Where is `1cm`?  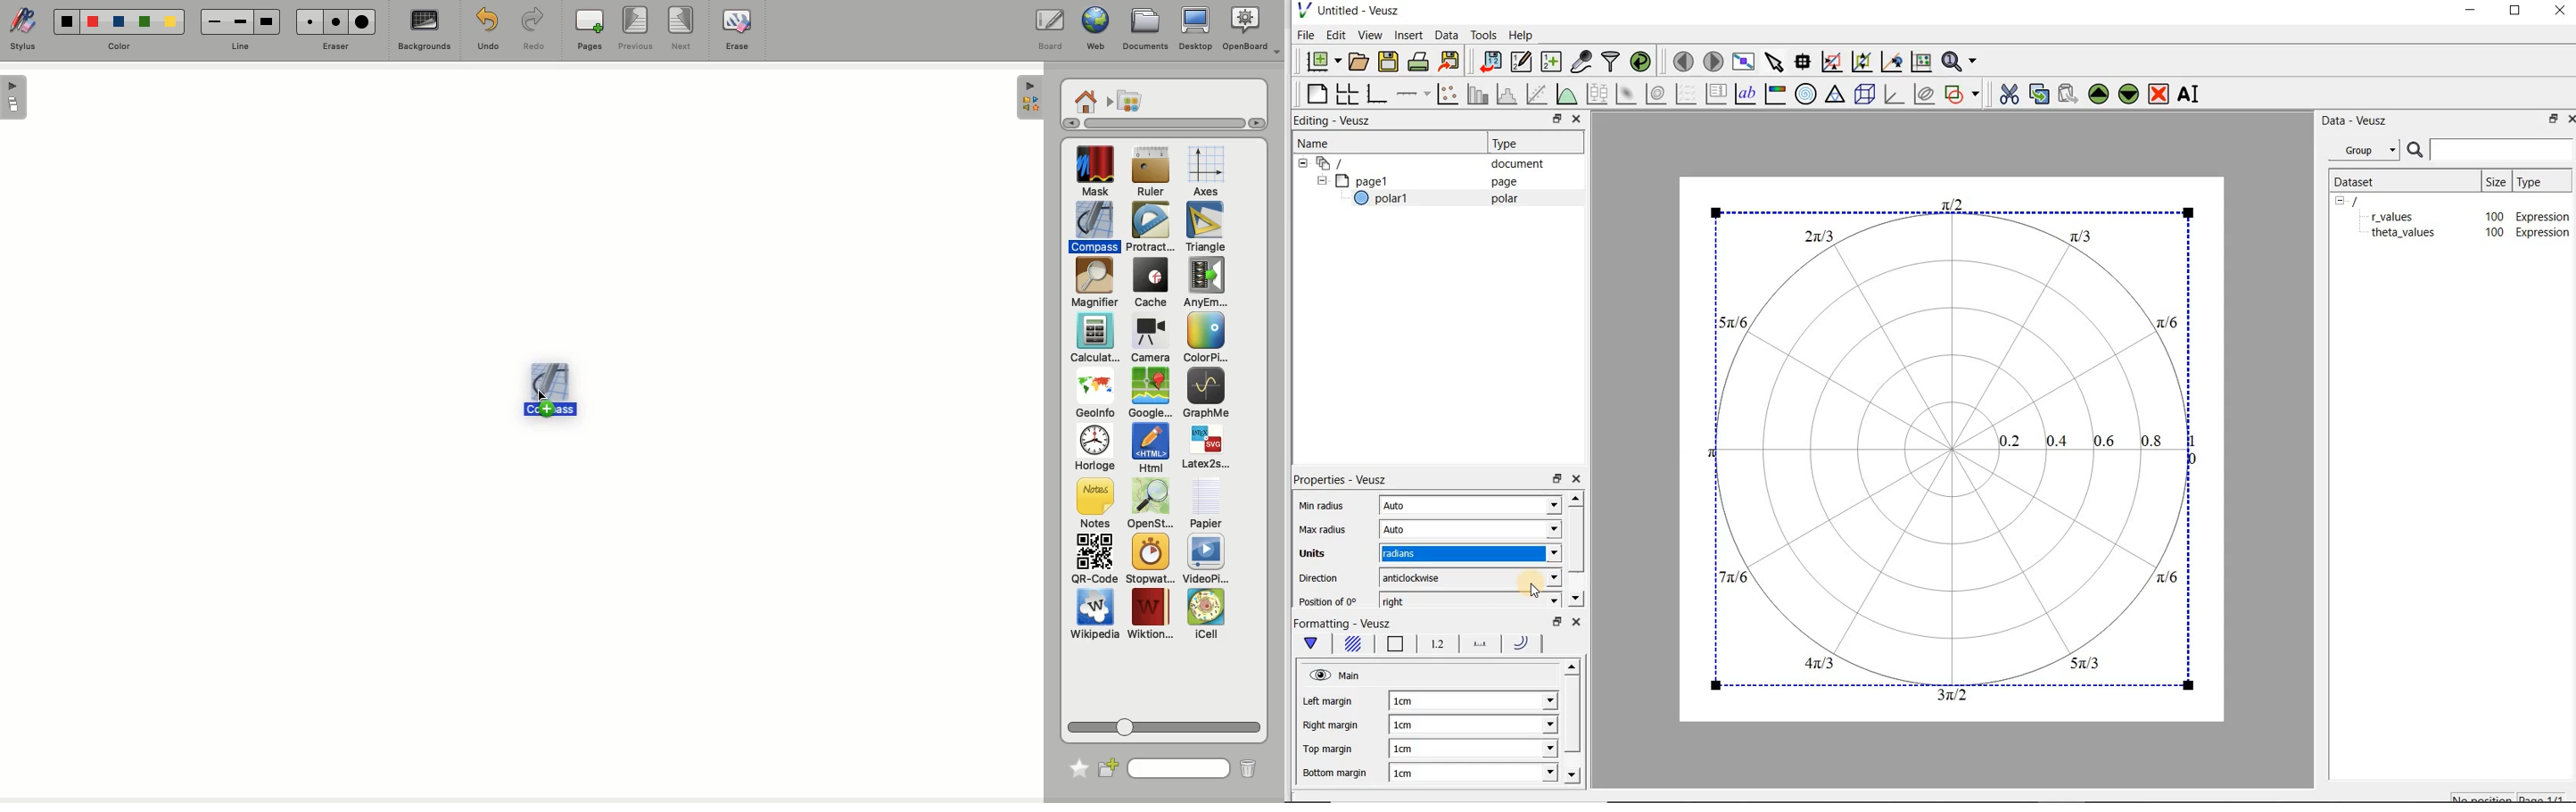 1cm is located at coordinates (1416, 701).